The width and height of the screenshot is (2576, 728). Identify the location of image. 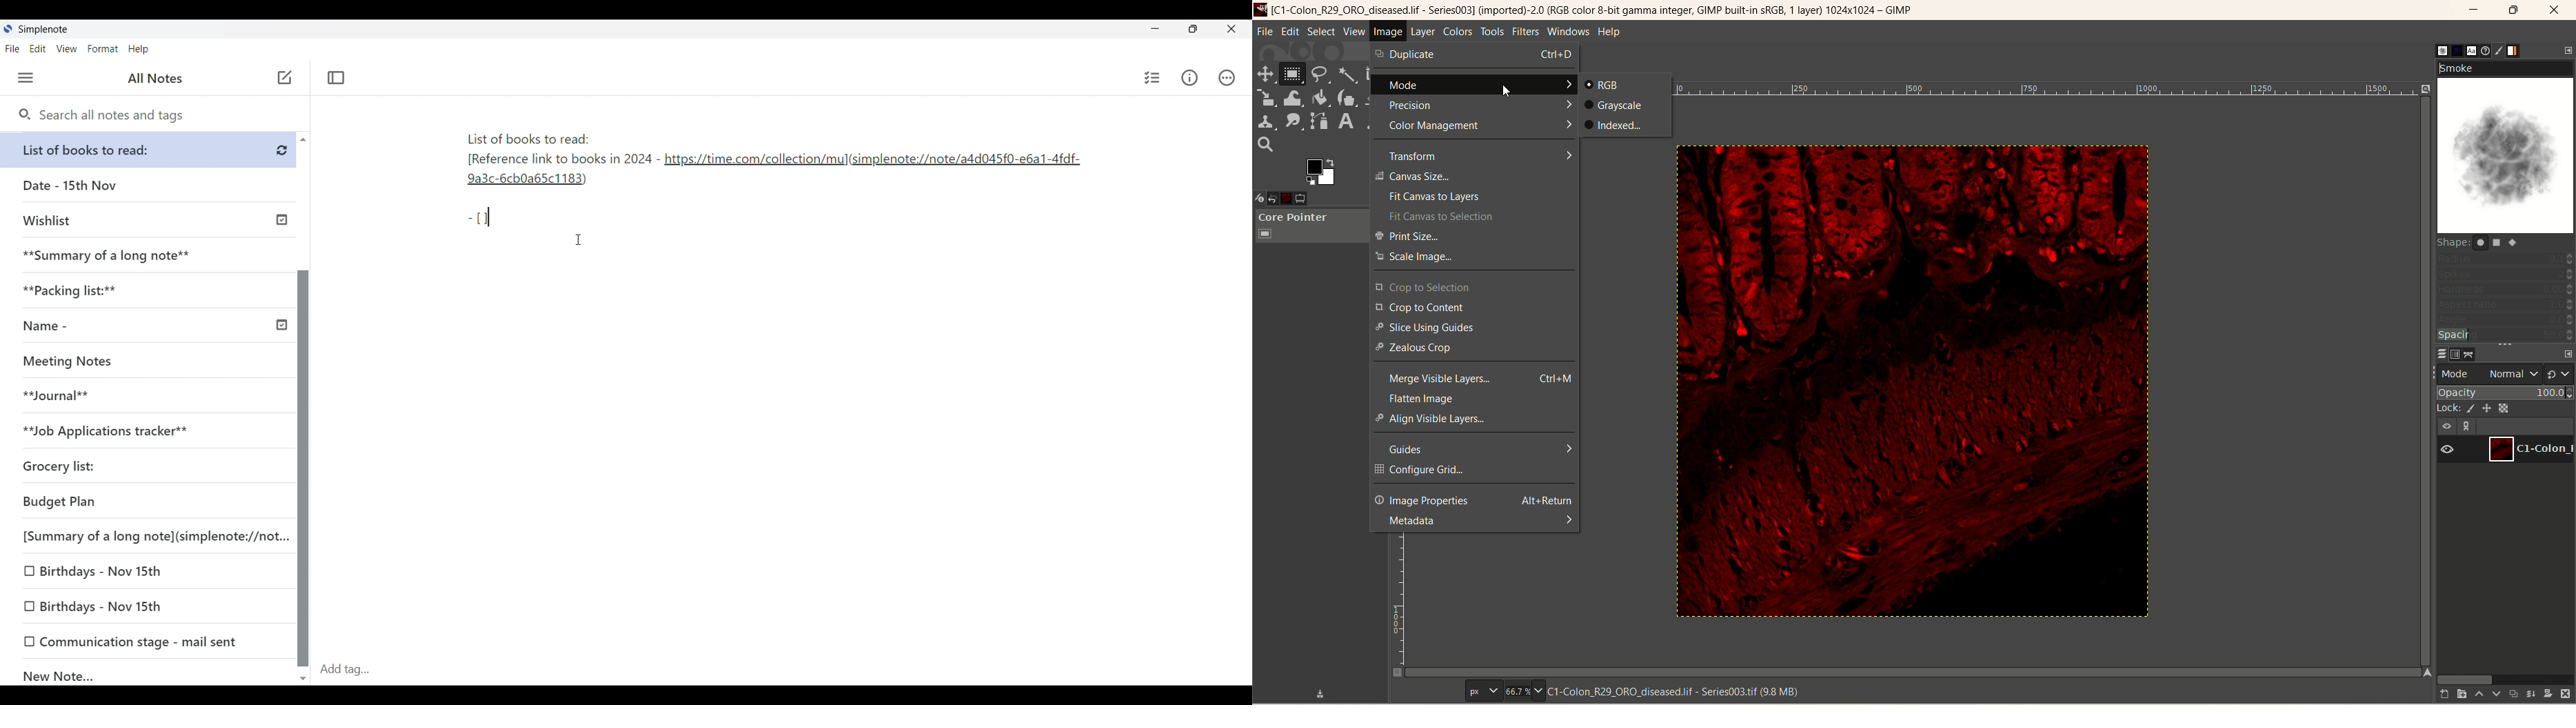
(1390, 30).